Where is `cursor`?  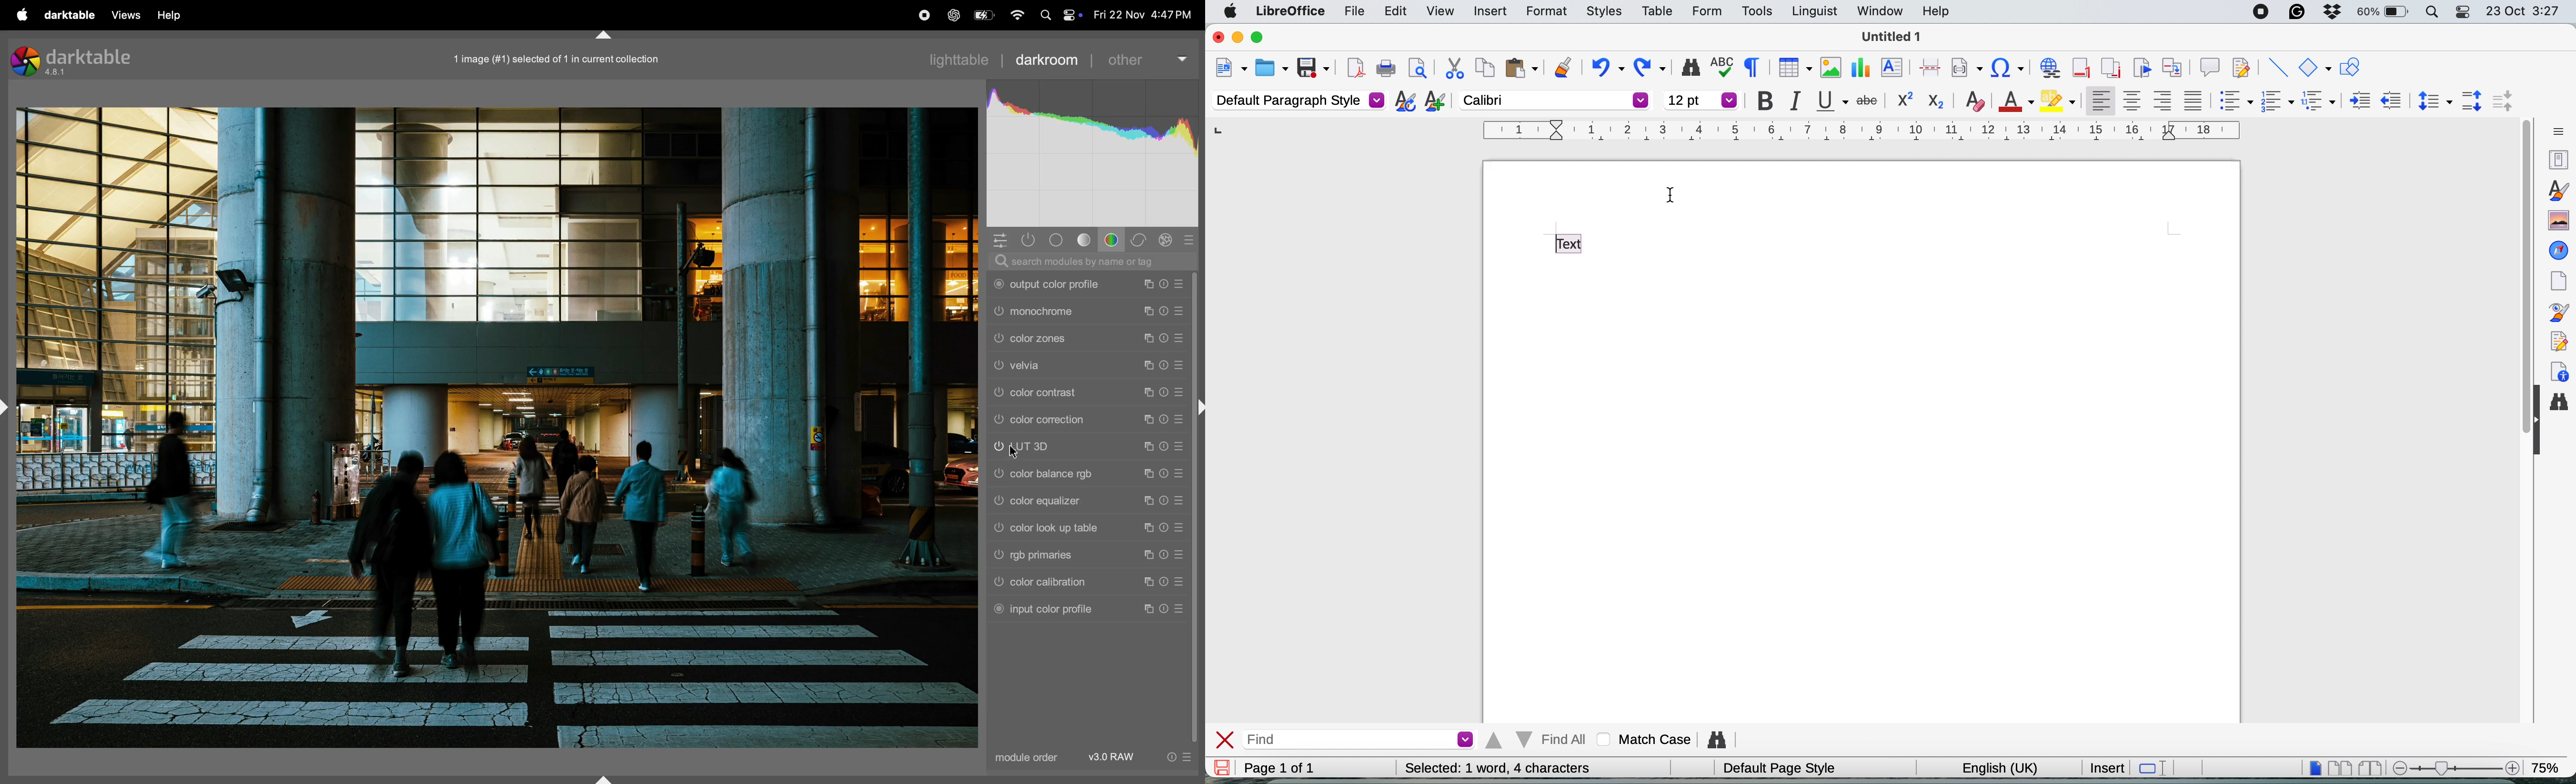
cursor is located at coordinates (1014, 453).